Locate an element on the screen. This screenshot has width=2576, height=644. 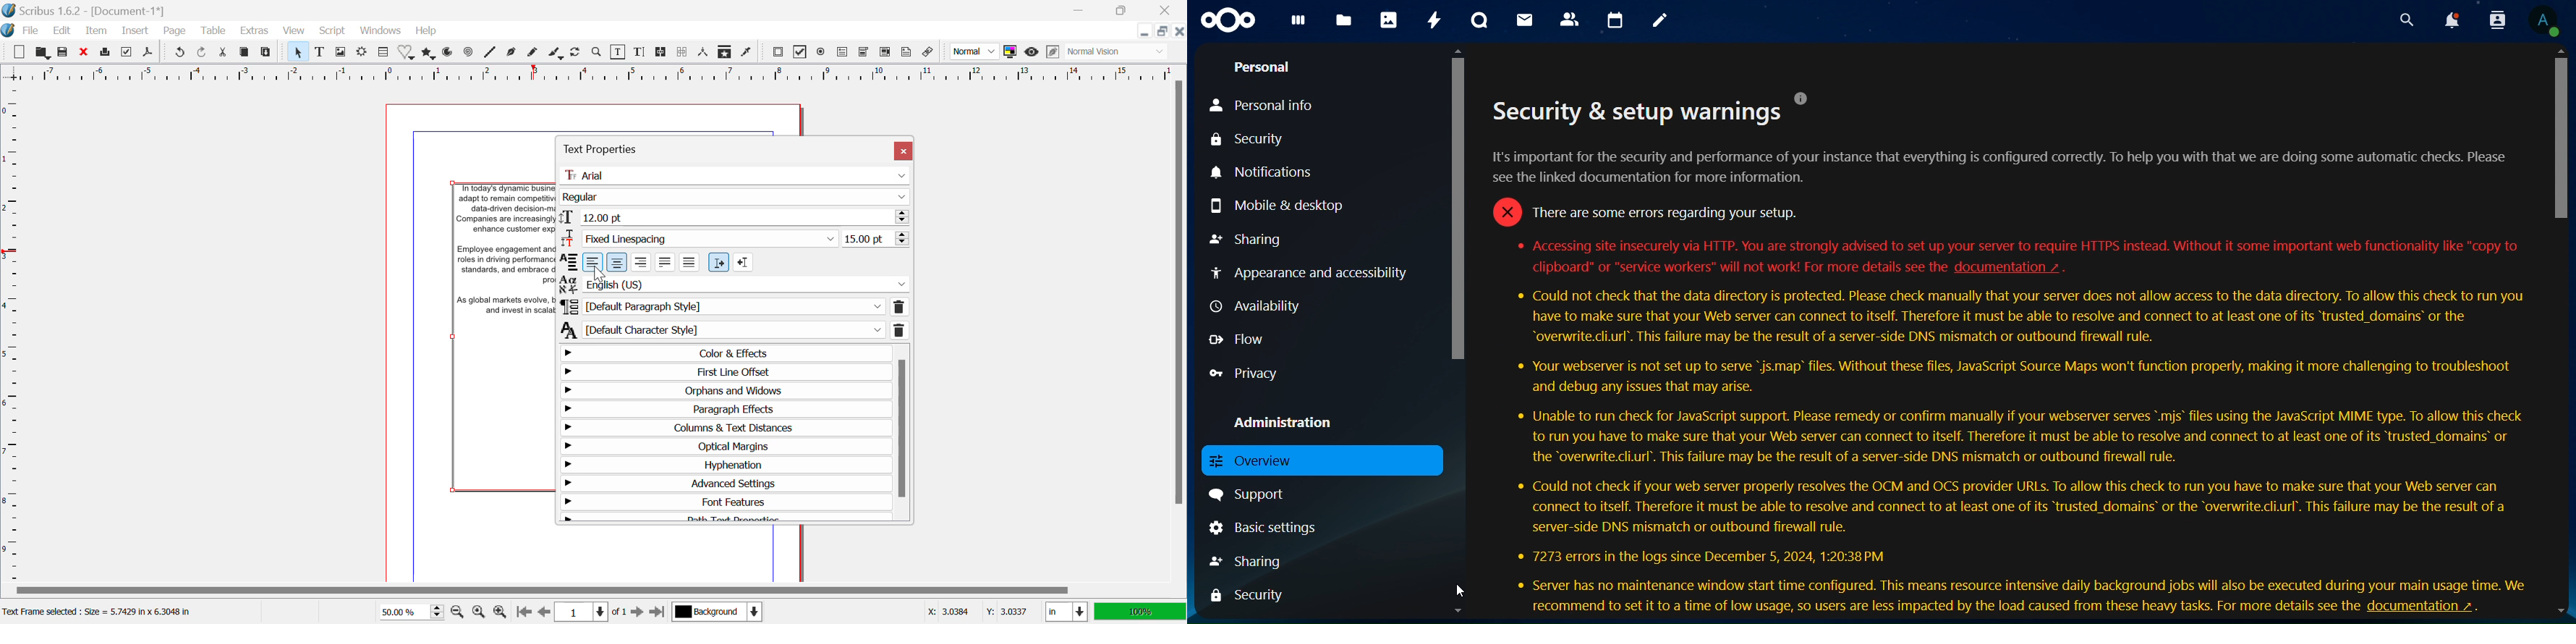
Paragraph Effects is located at coordinates (723, 409).